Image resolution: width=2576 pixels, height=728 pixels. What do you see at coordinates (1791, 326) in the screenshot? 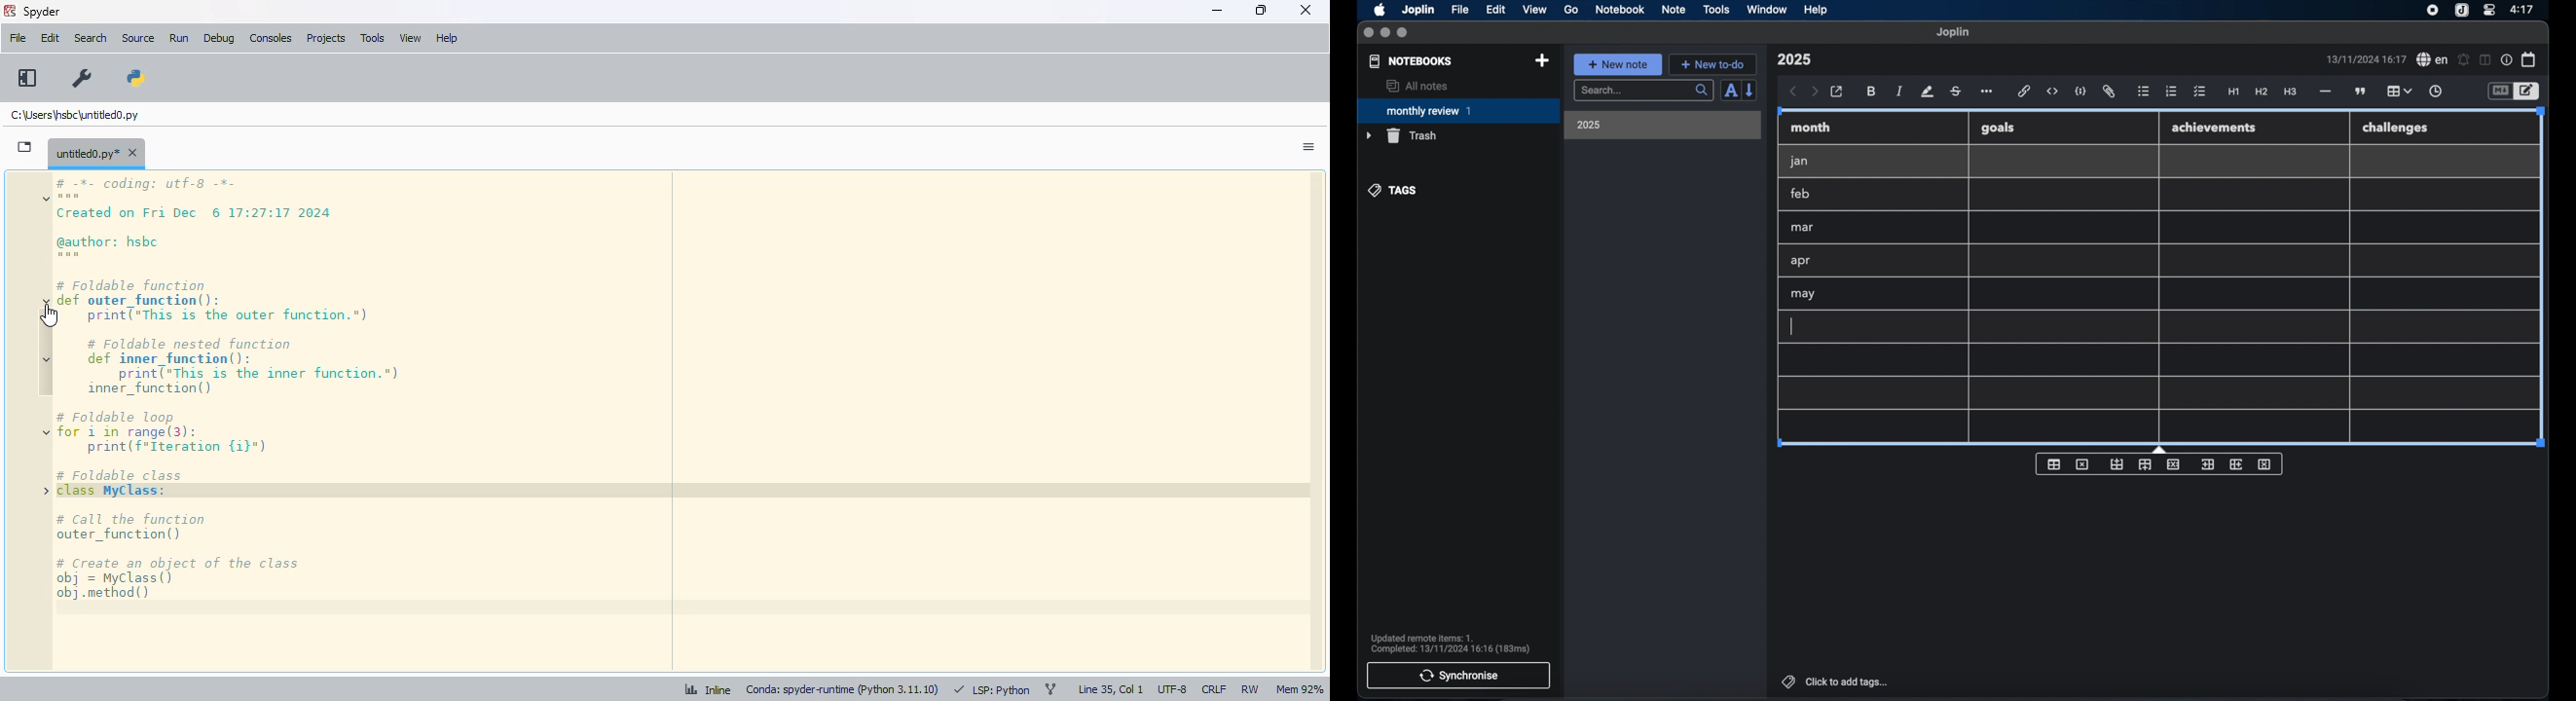
I see `text cursor` at bounding box center [1791, 326].